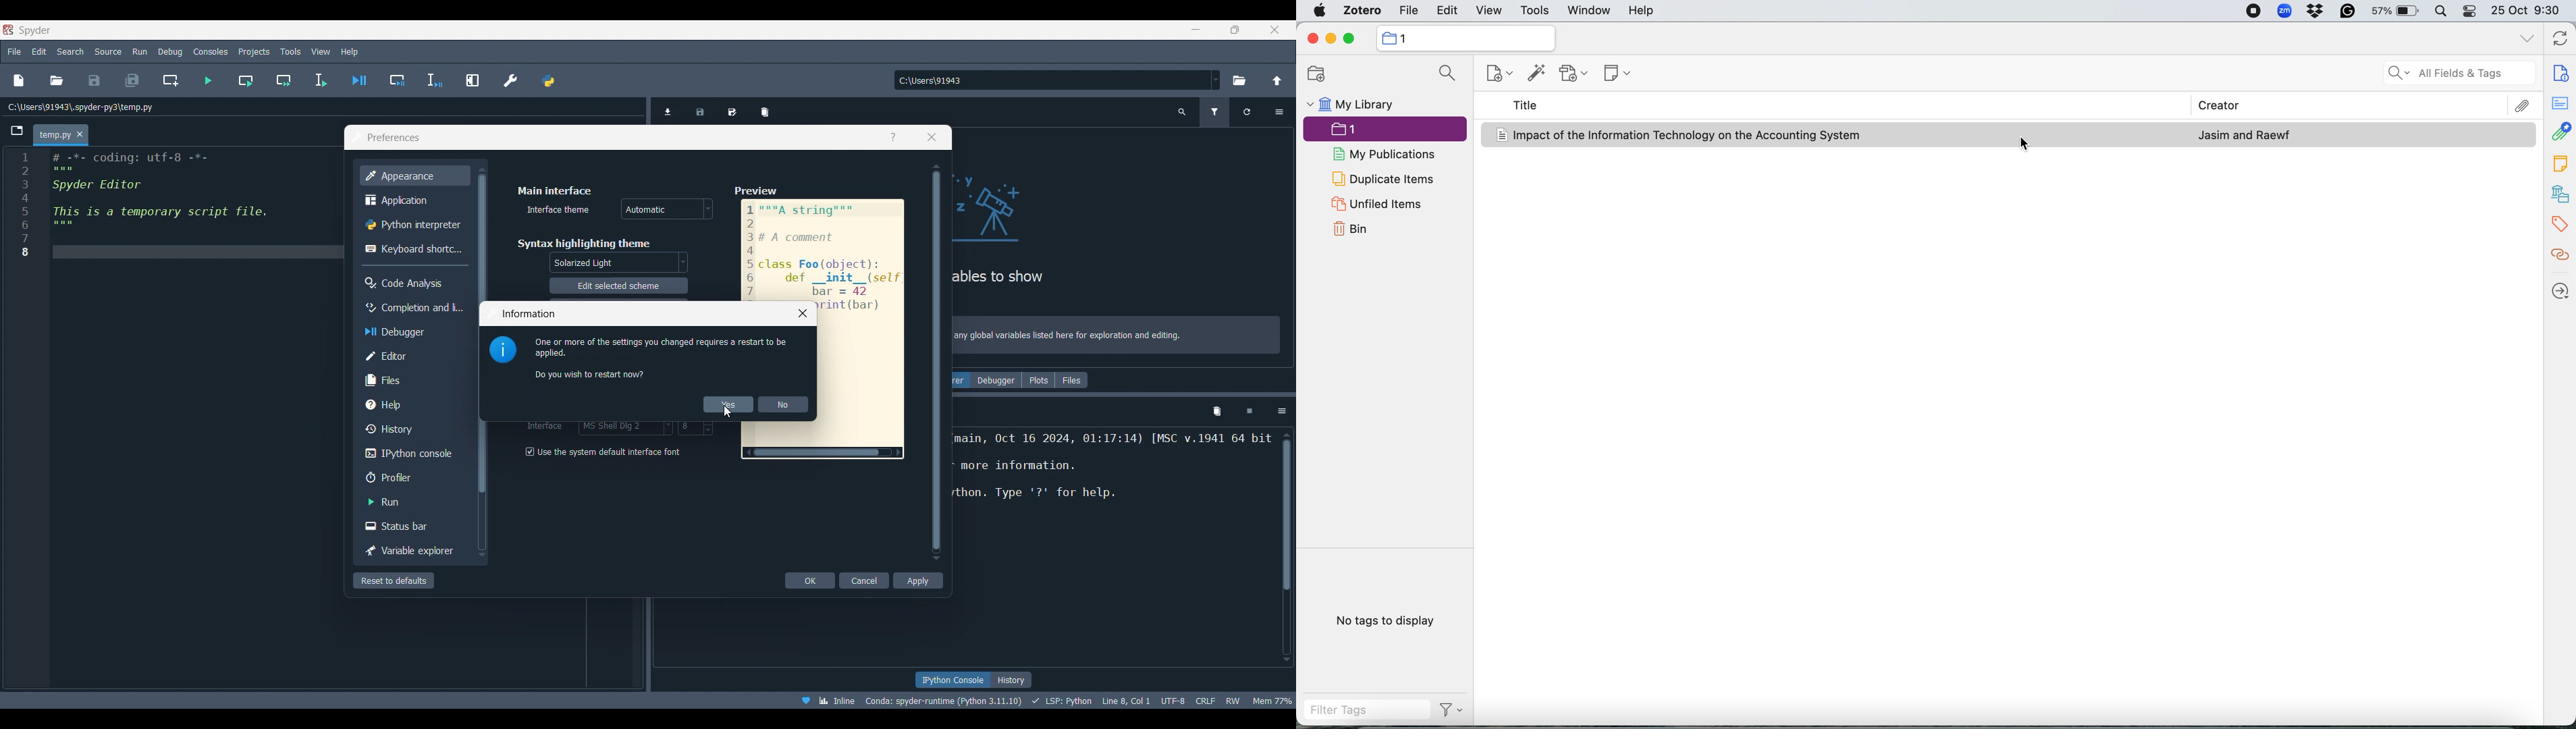 This screenshot has width=2576, height=756. What do you see at coordinates (1352, 38) in the screenshot?
I see `maximise` at bounding box center [1352, 38].